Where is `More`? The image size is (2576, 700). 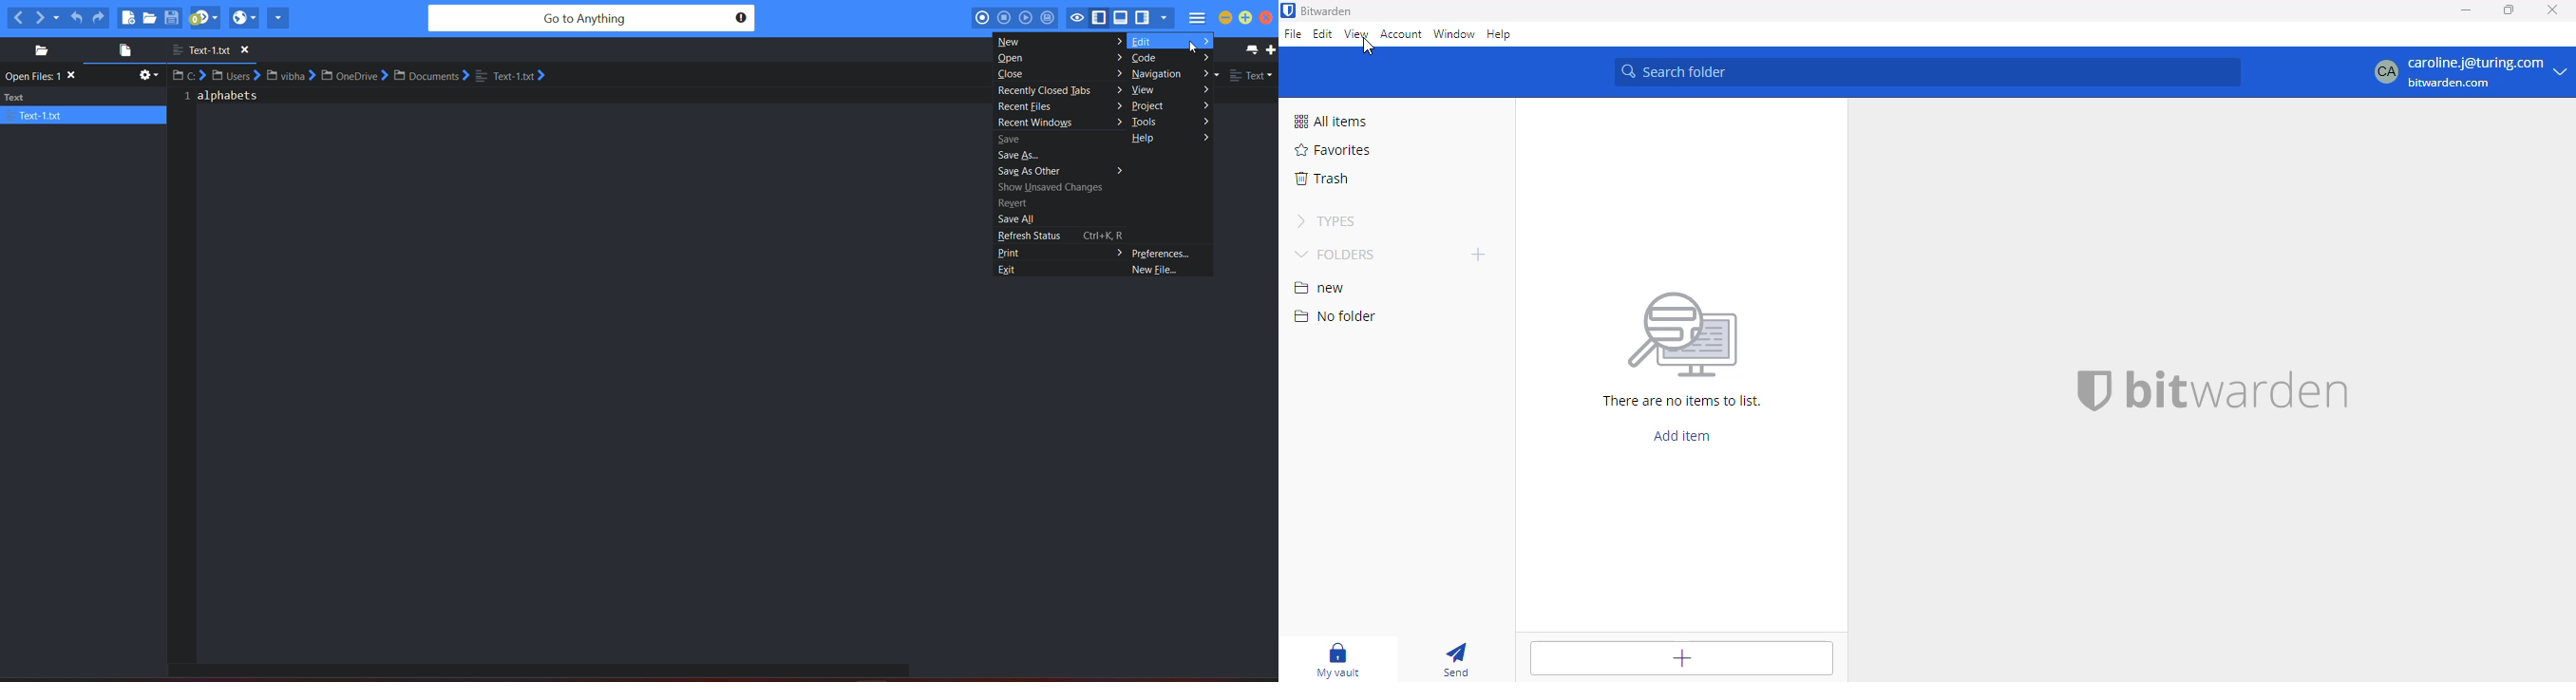 More is located at coordinates (1111, 121).